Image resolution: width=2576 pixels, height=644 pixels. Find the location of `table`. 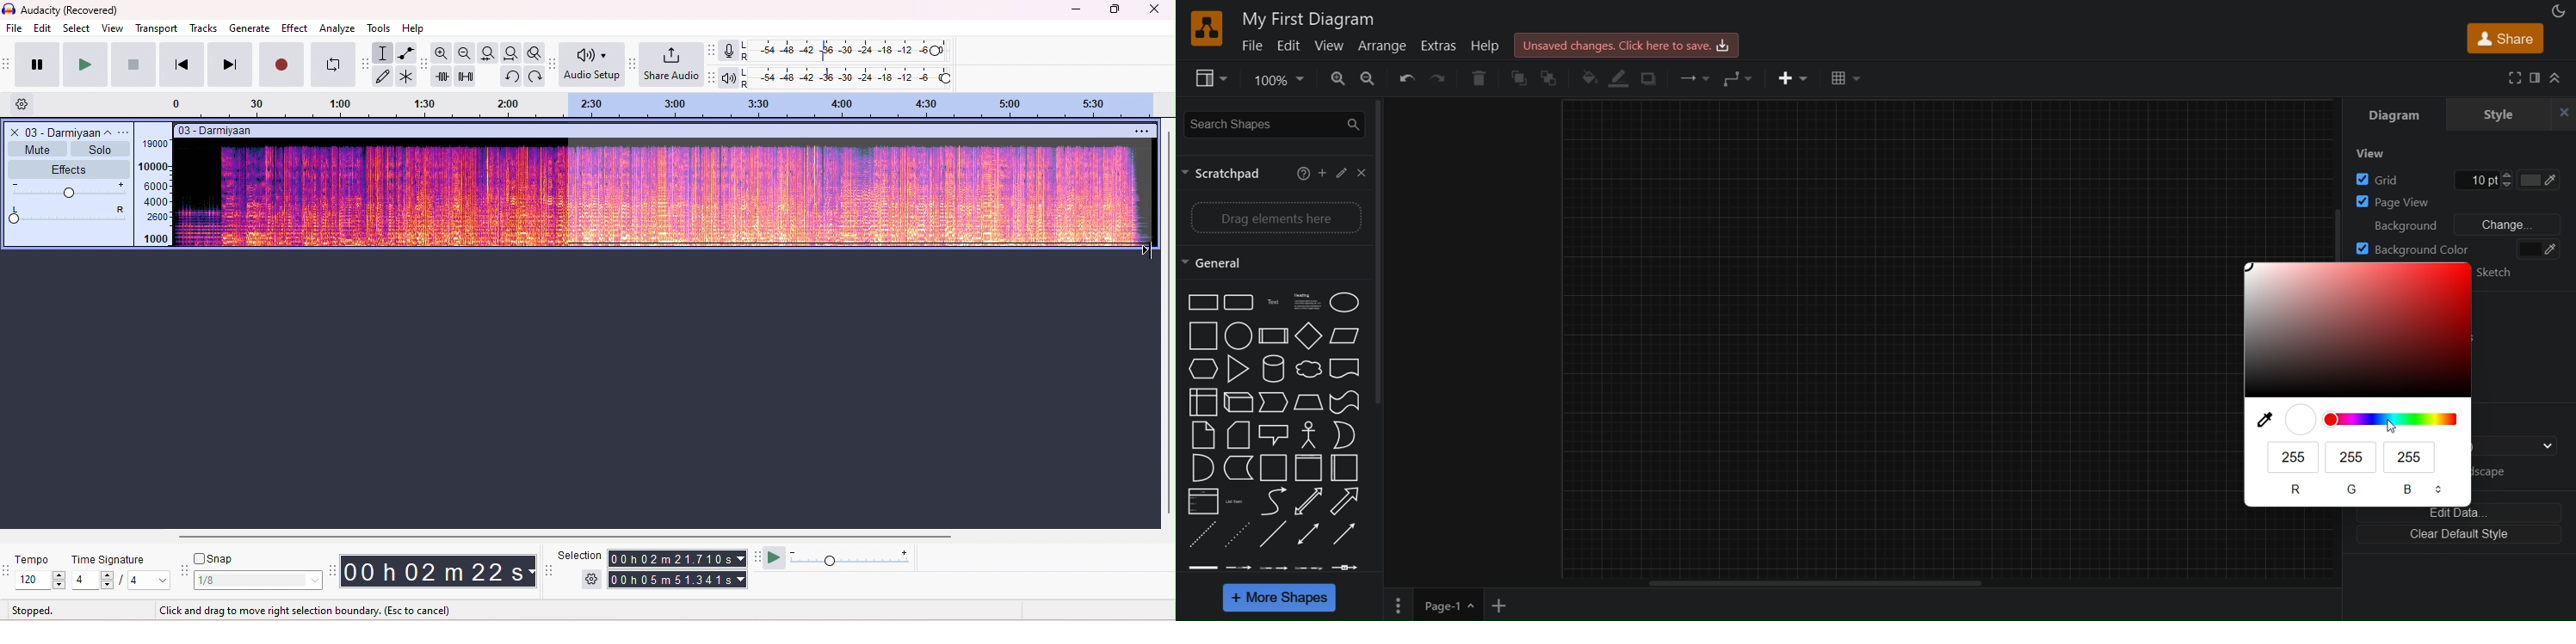

table is located at coordinates (1847, 79).